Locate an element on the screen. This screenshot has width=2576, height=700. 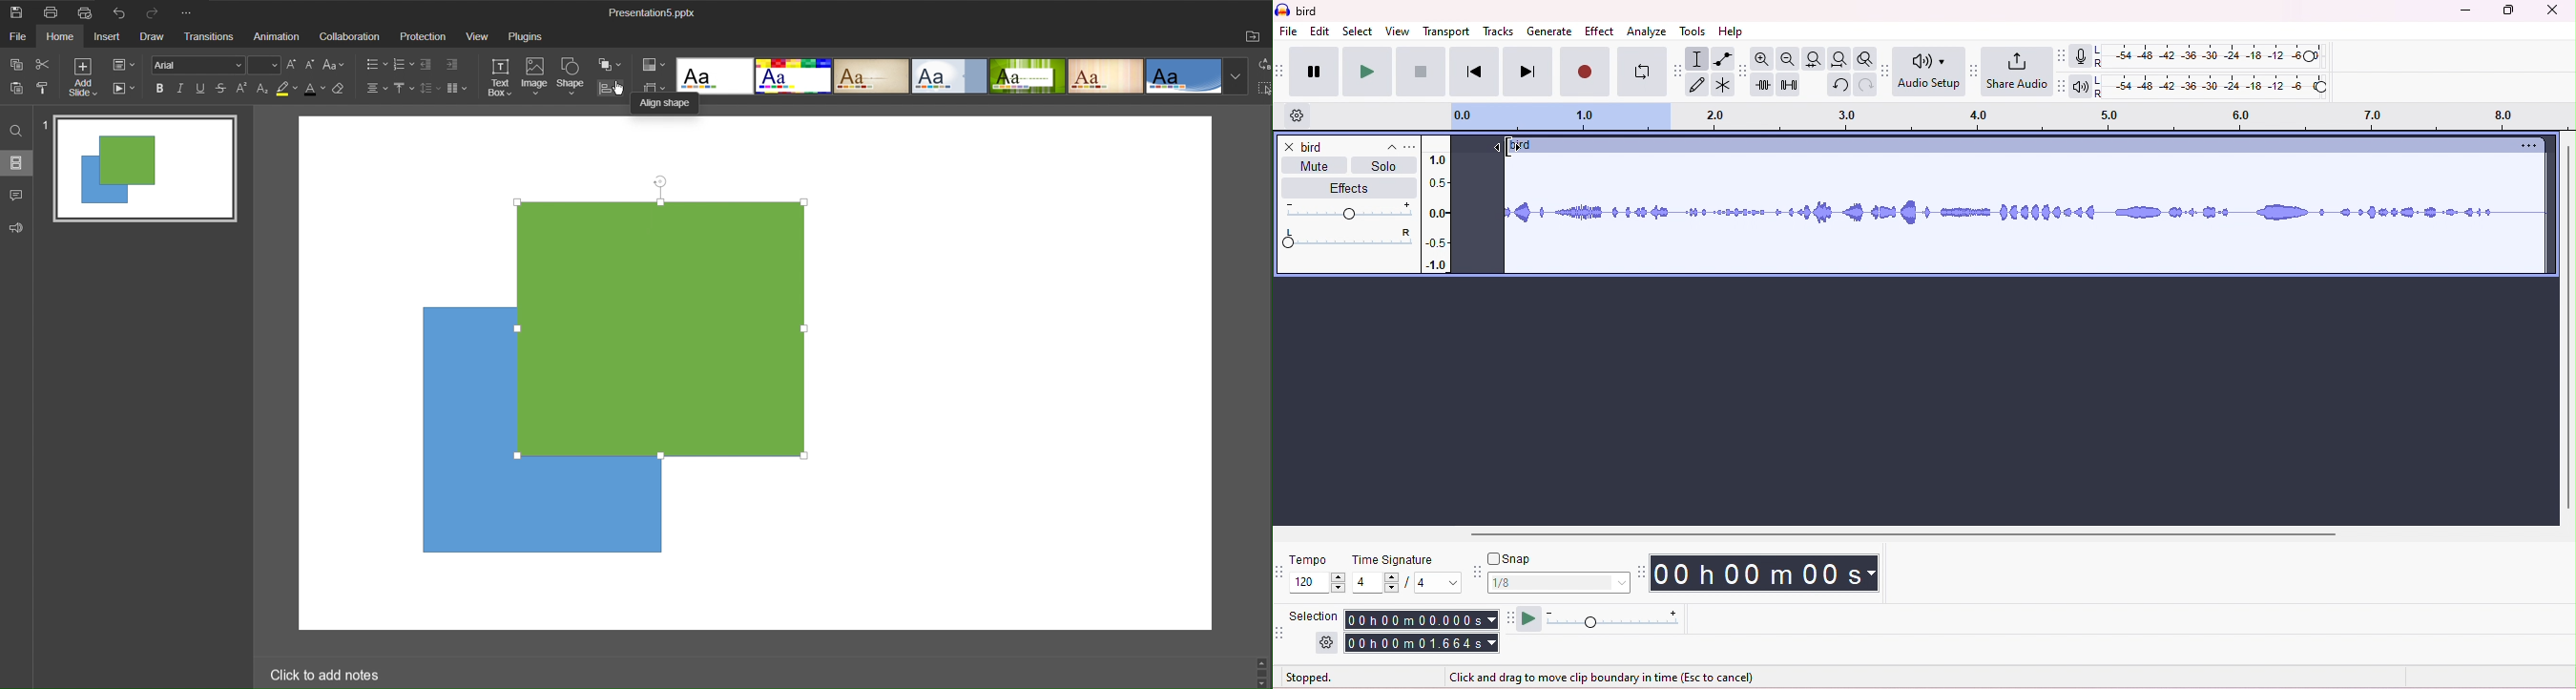
Protection is located at coordinates (425, 37).